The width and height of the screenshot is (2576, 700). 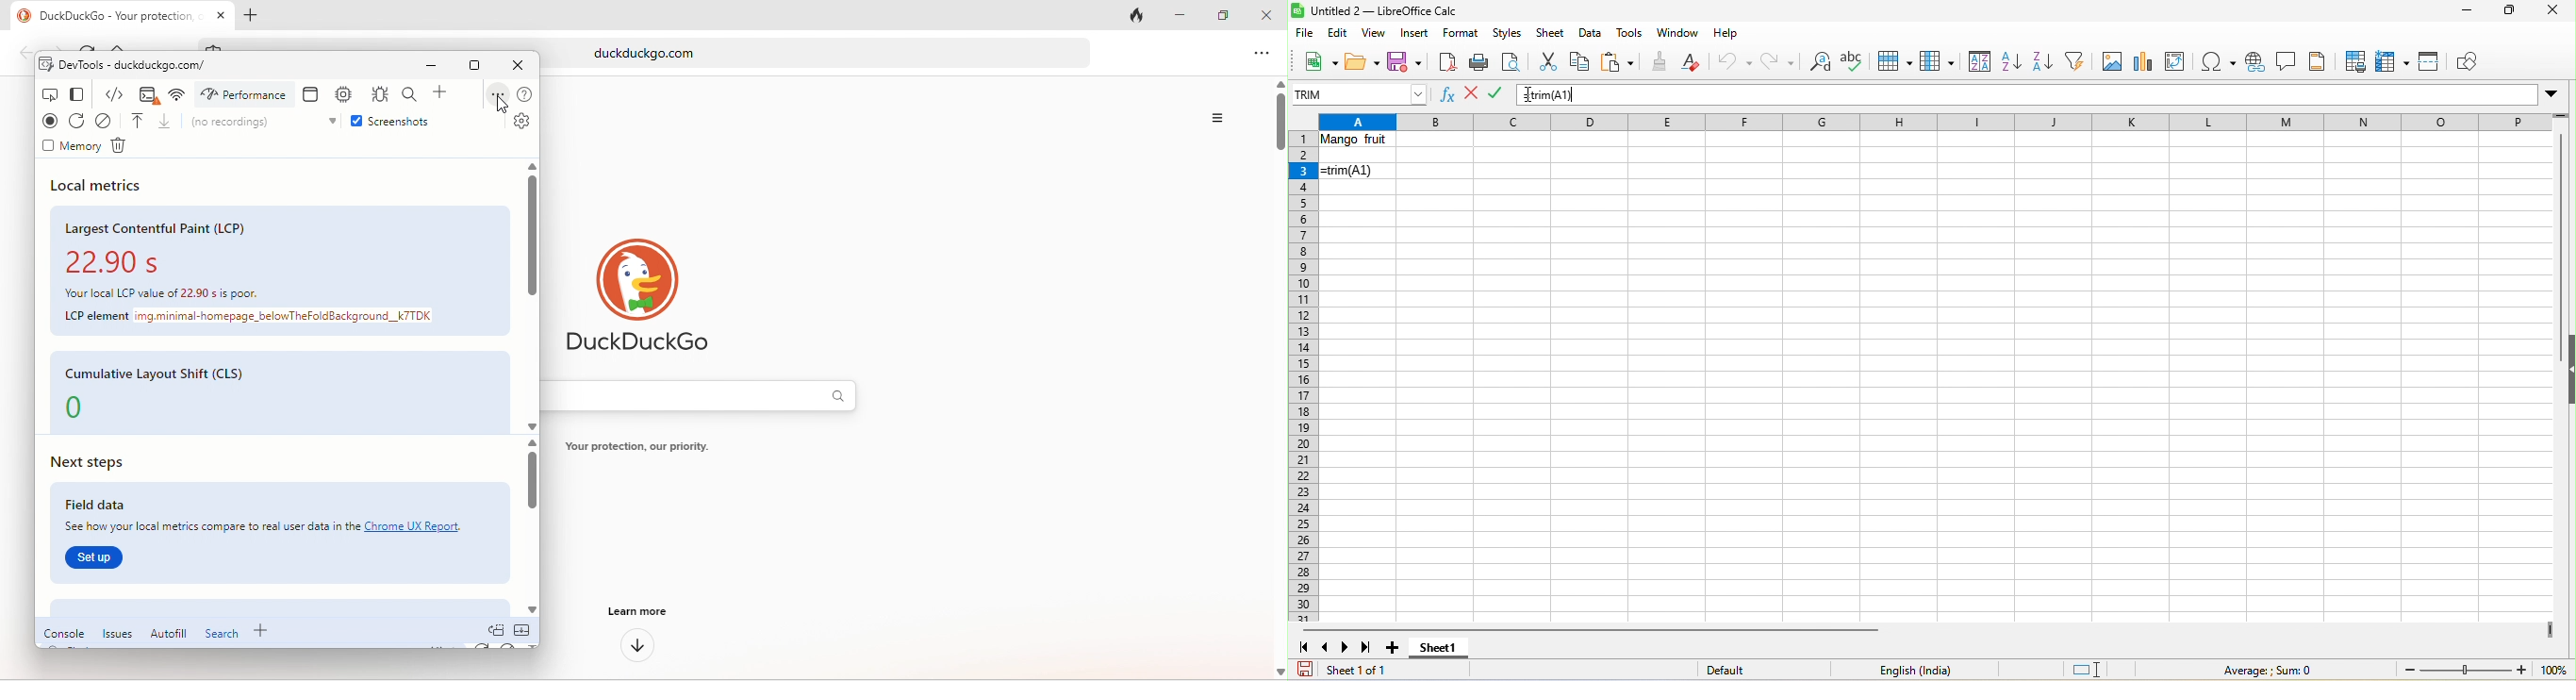 I want to click on issues, so click(x=117, y=629).